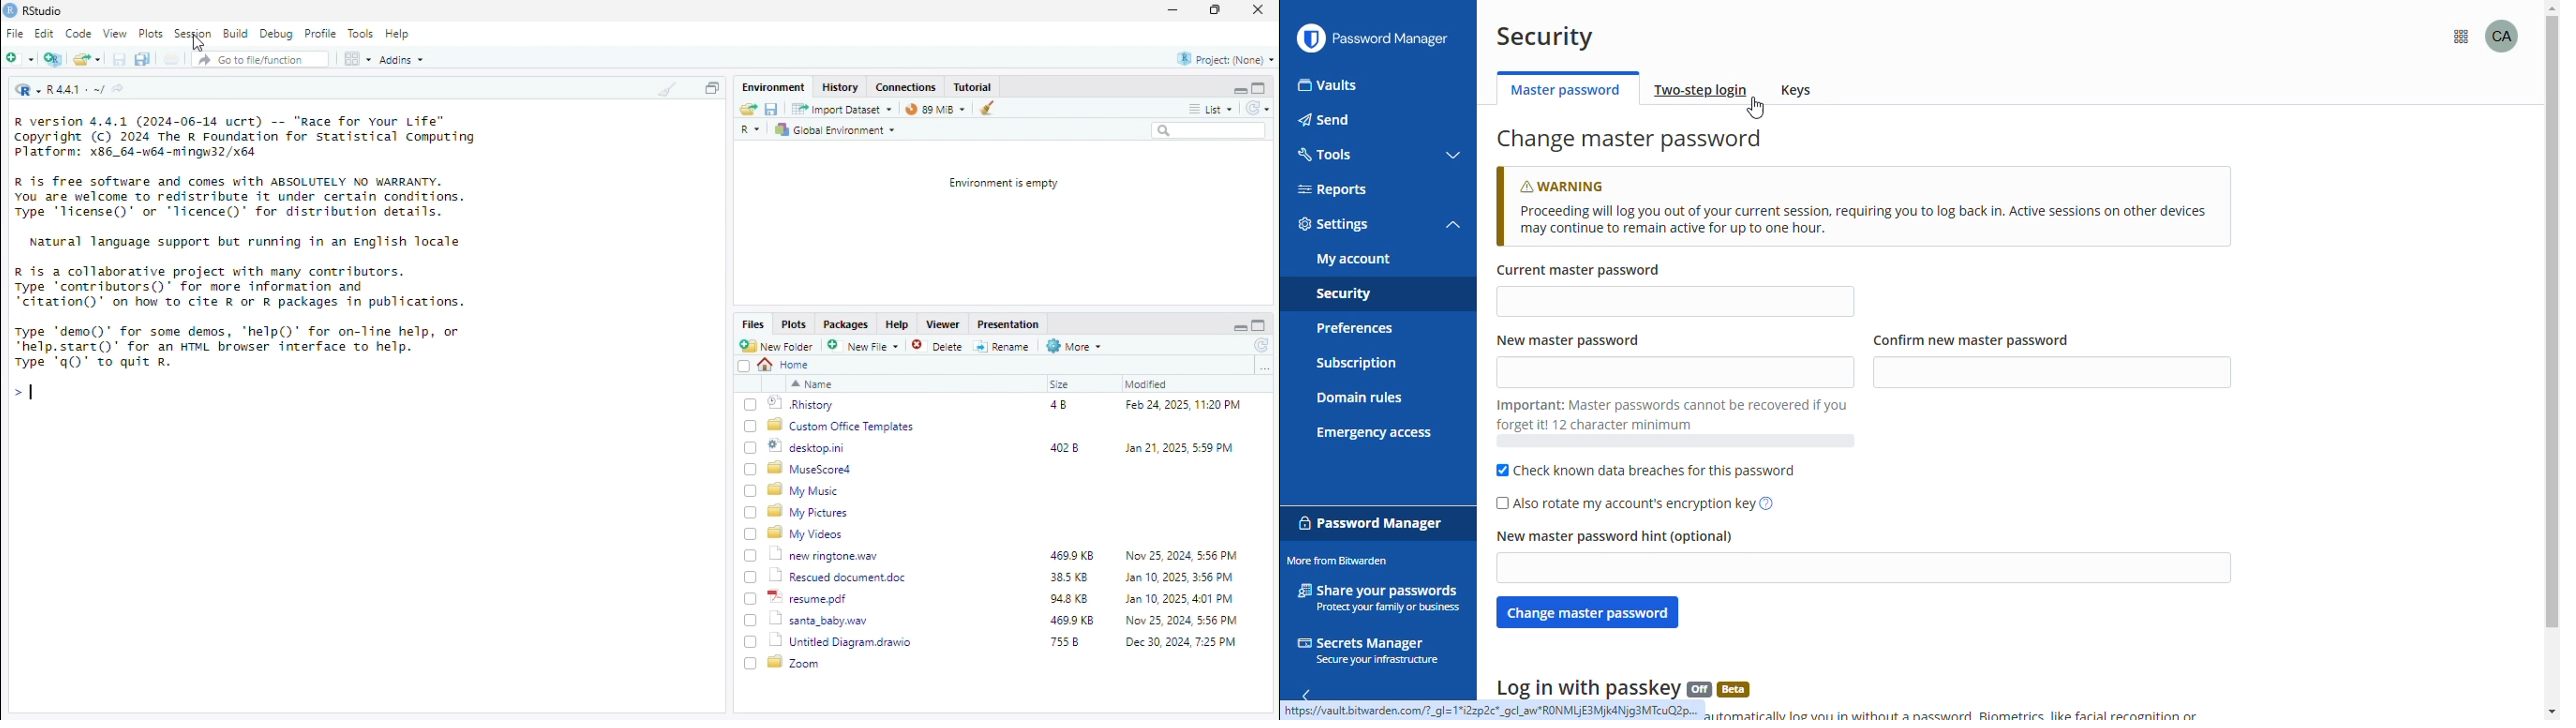  I want to click on Untitled Diagram.drawio 755B Dec 30, 2024, 7.25 PM, so click(1005, 642).